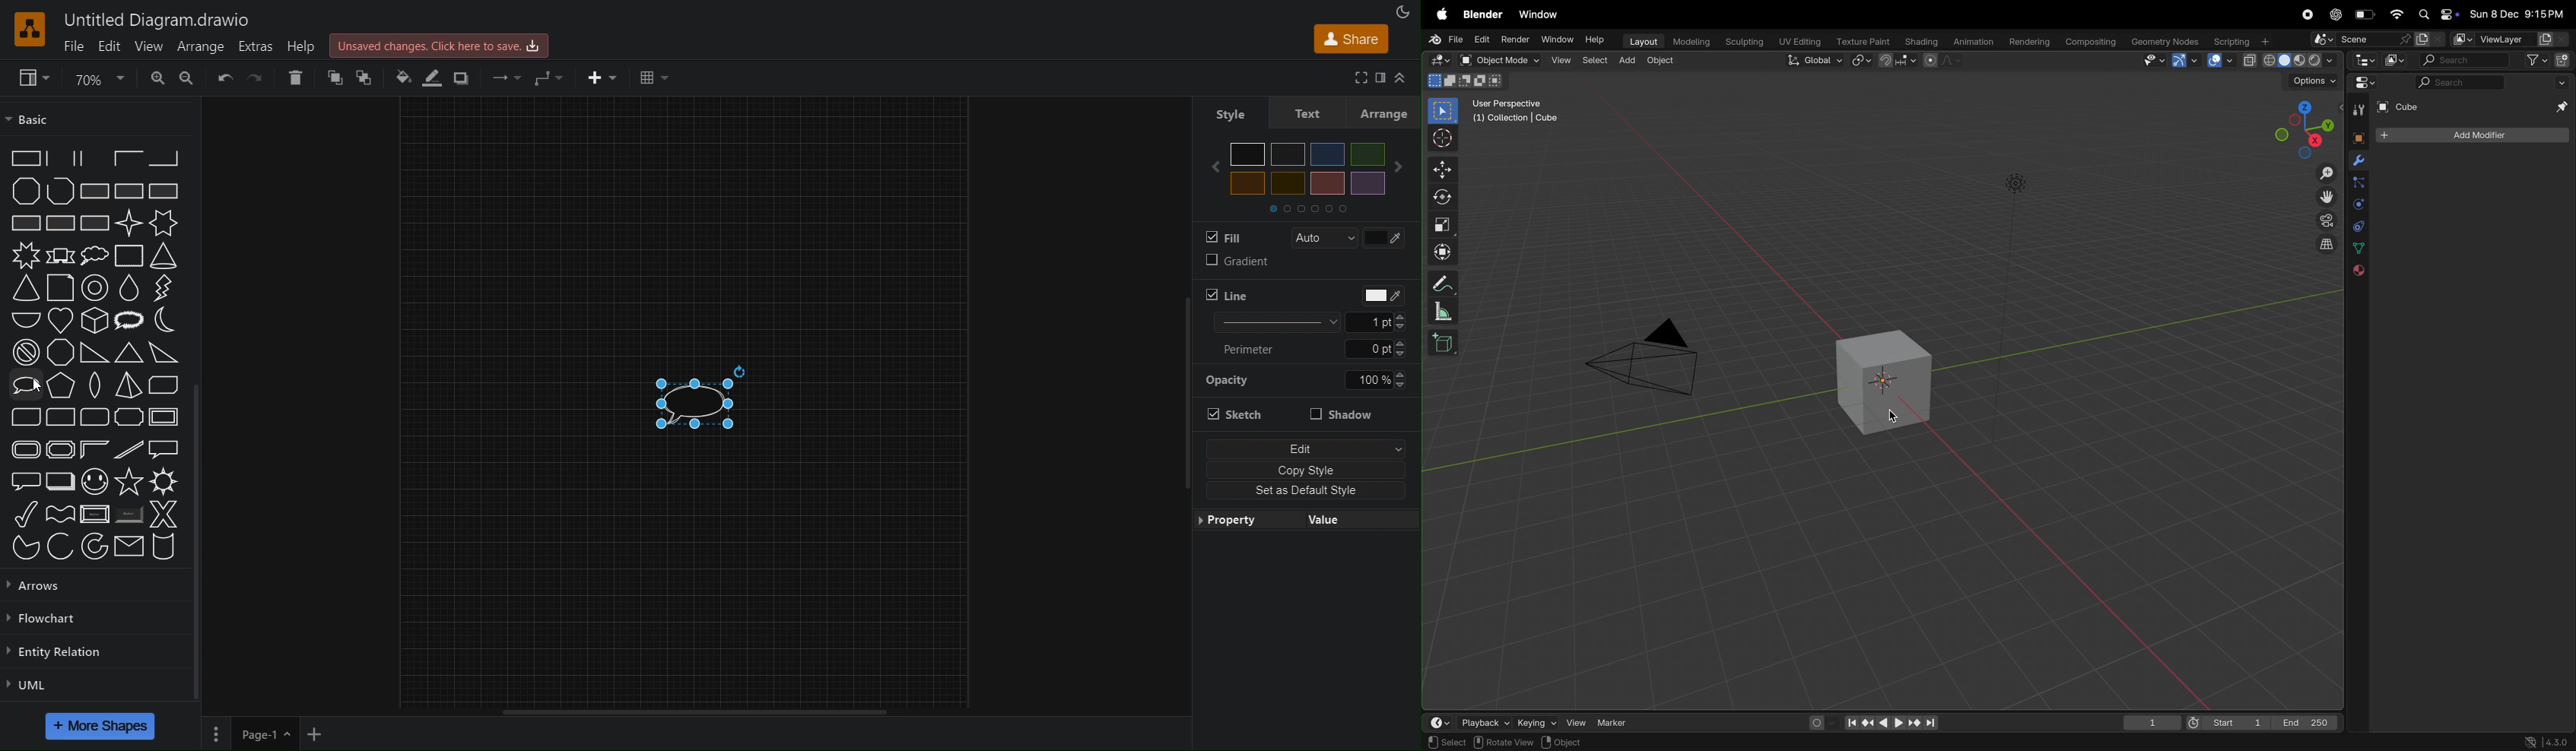 The image size is (2576, 756). What do you see at coordinates (1393, 239) in the screenshot?
I see `Fill Color` at bounding box center [1393, 239].